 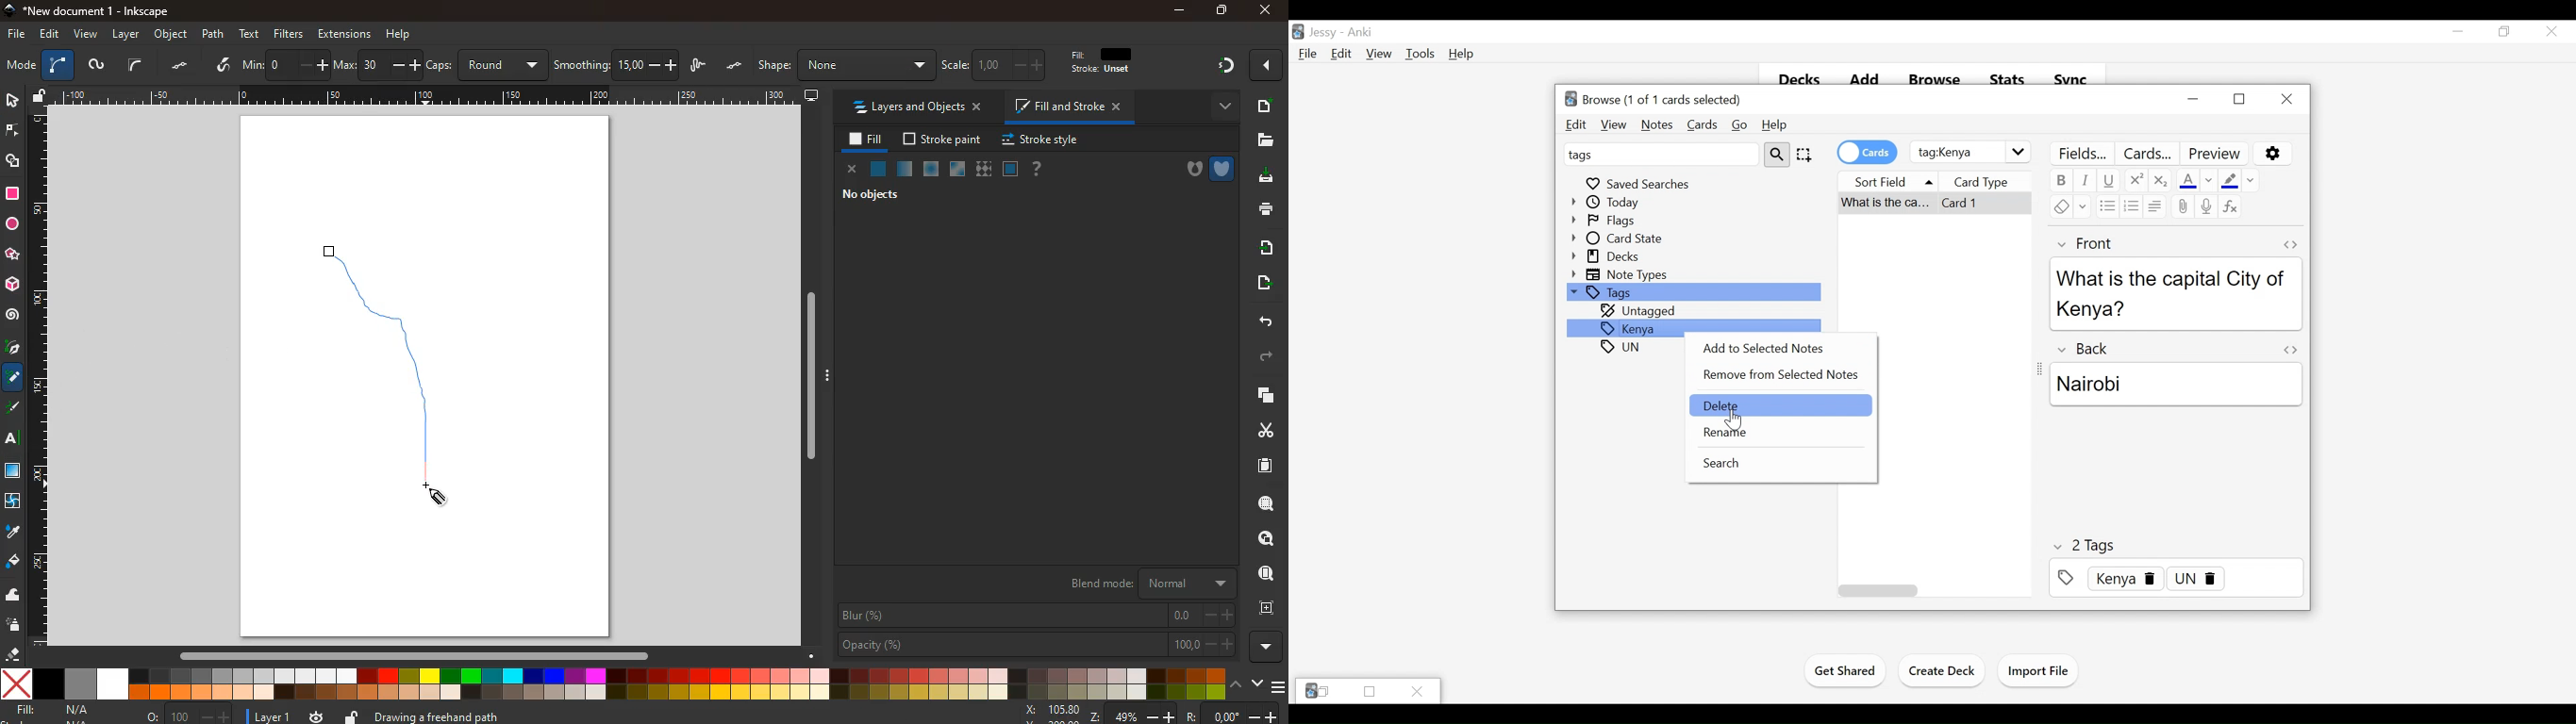 I want to click on User Profile, so click(x=1323, y=34).